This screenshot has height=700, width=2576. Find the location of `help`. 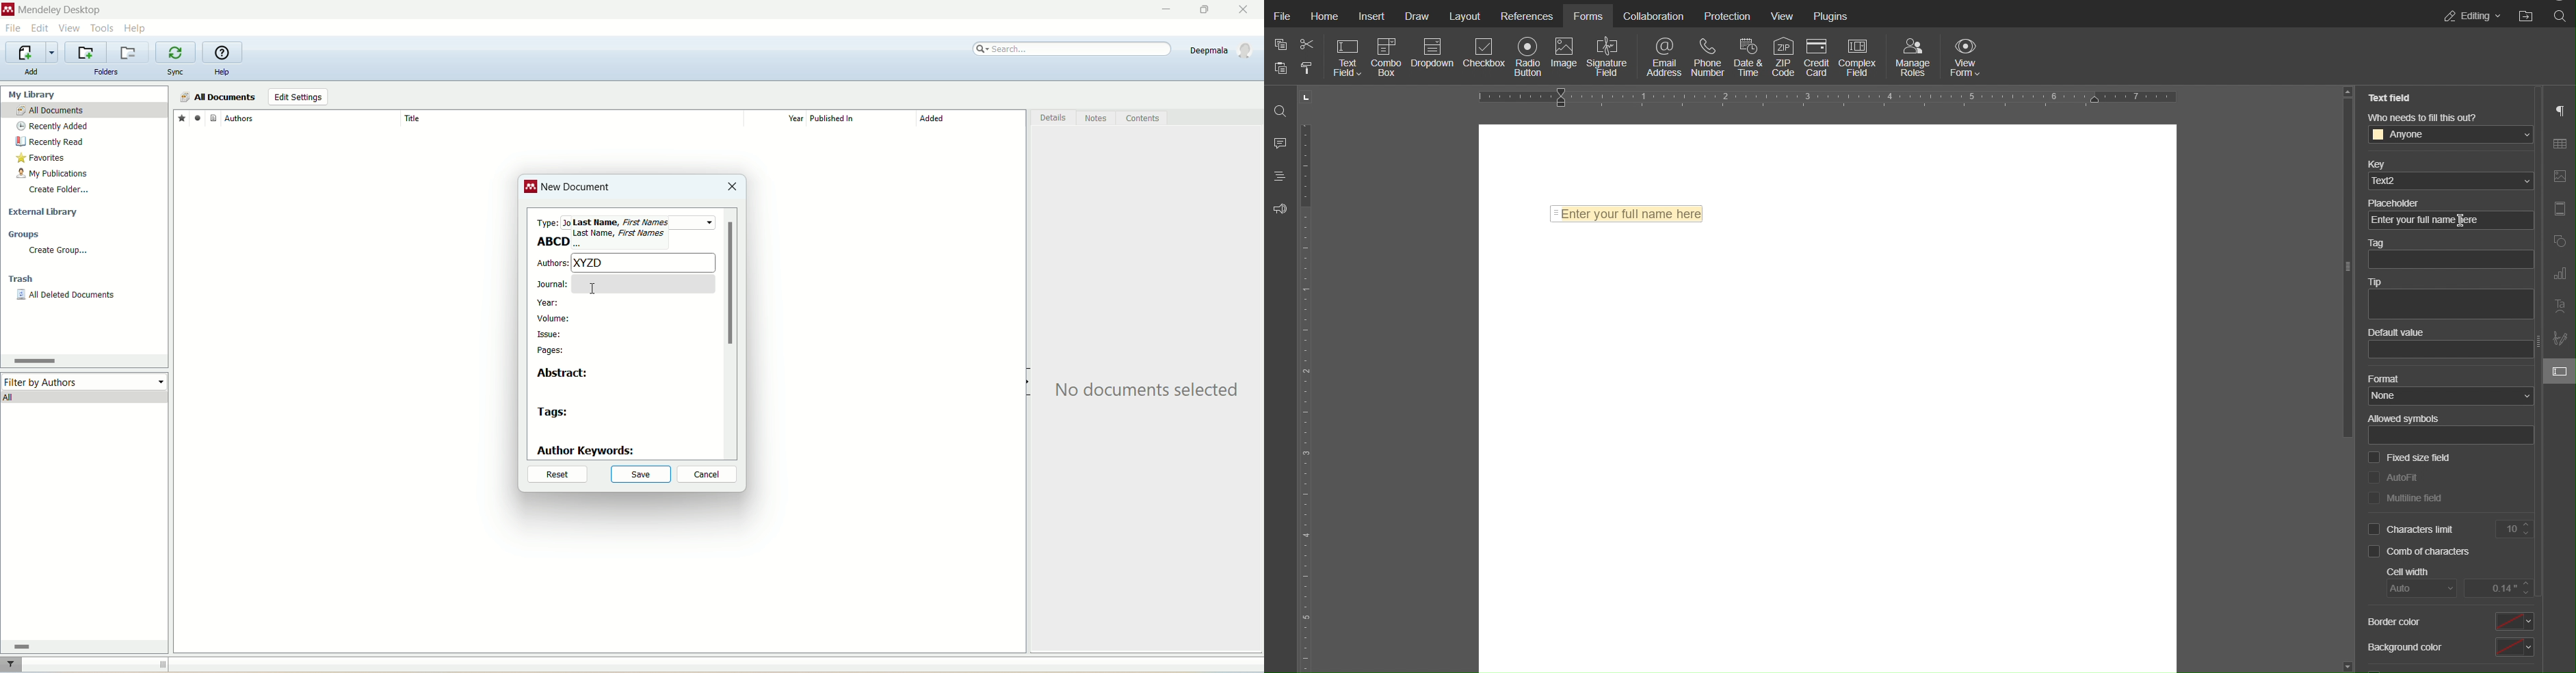

help is located at coordinates (136, 28).